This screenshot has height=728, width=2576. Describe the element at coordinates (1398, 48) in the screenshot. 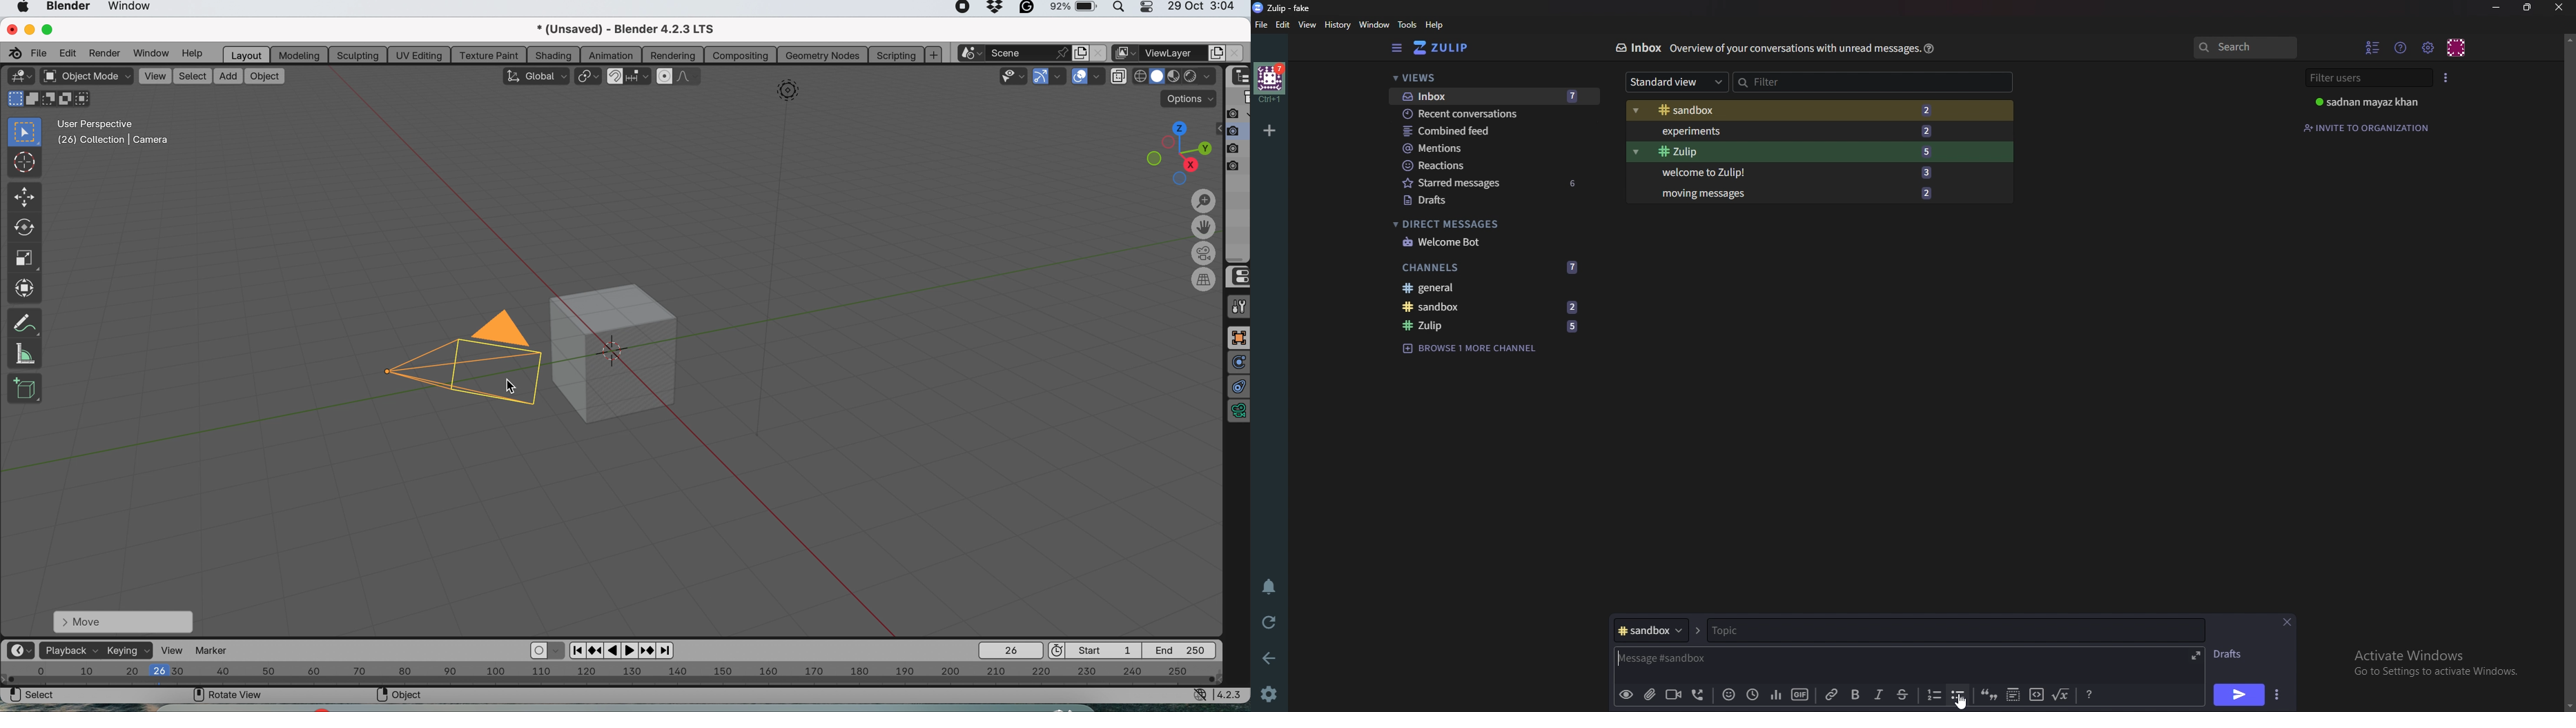

I see `Hide sidebar` at that location.